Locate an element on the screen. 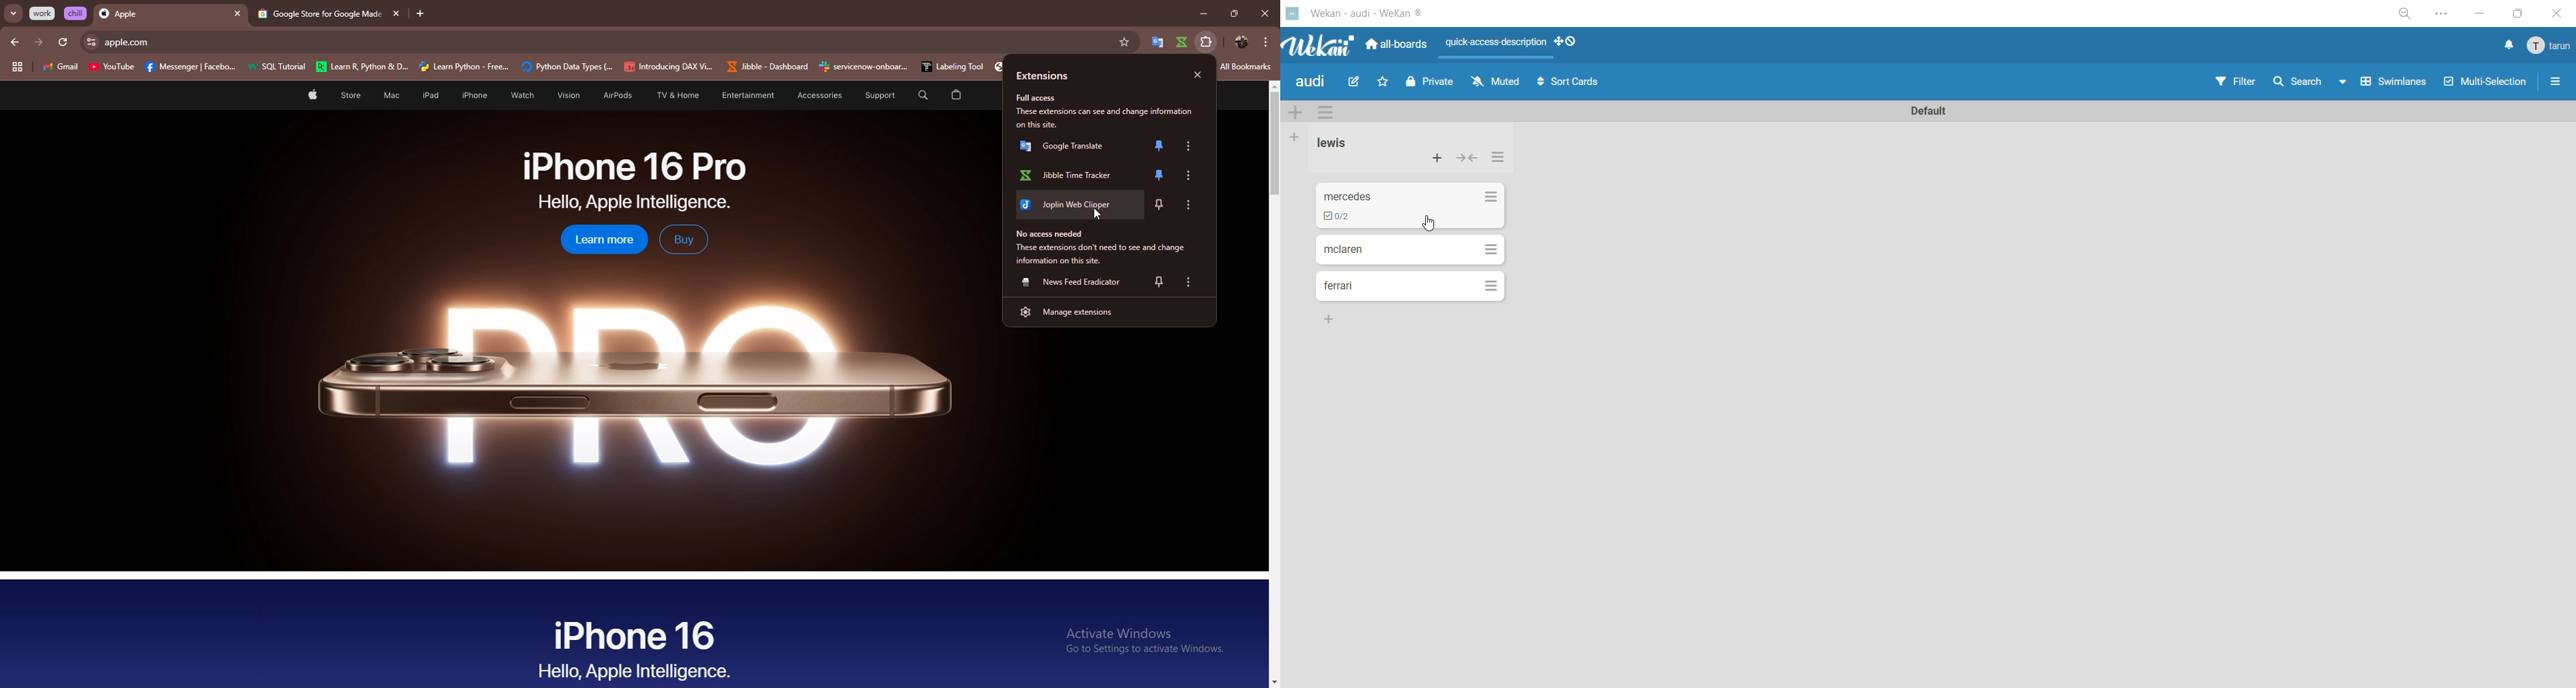 This screenshot has height=700, width=2576. Entertainment is located at coordinates (748, 95).